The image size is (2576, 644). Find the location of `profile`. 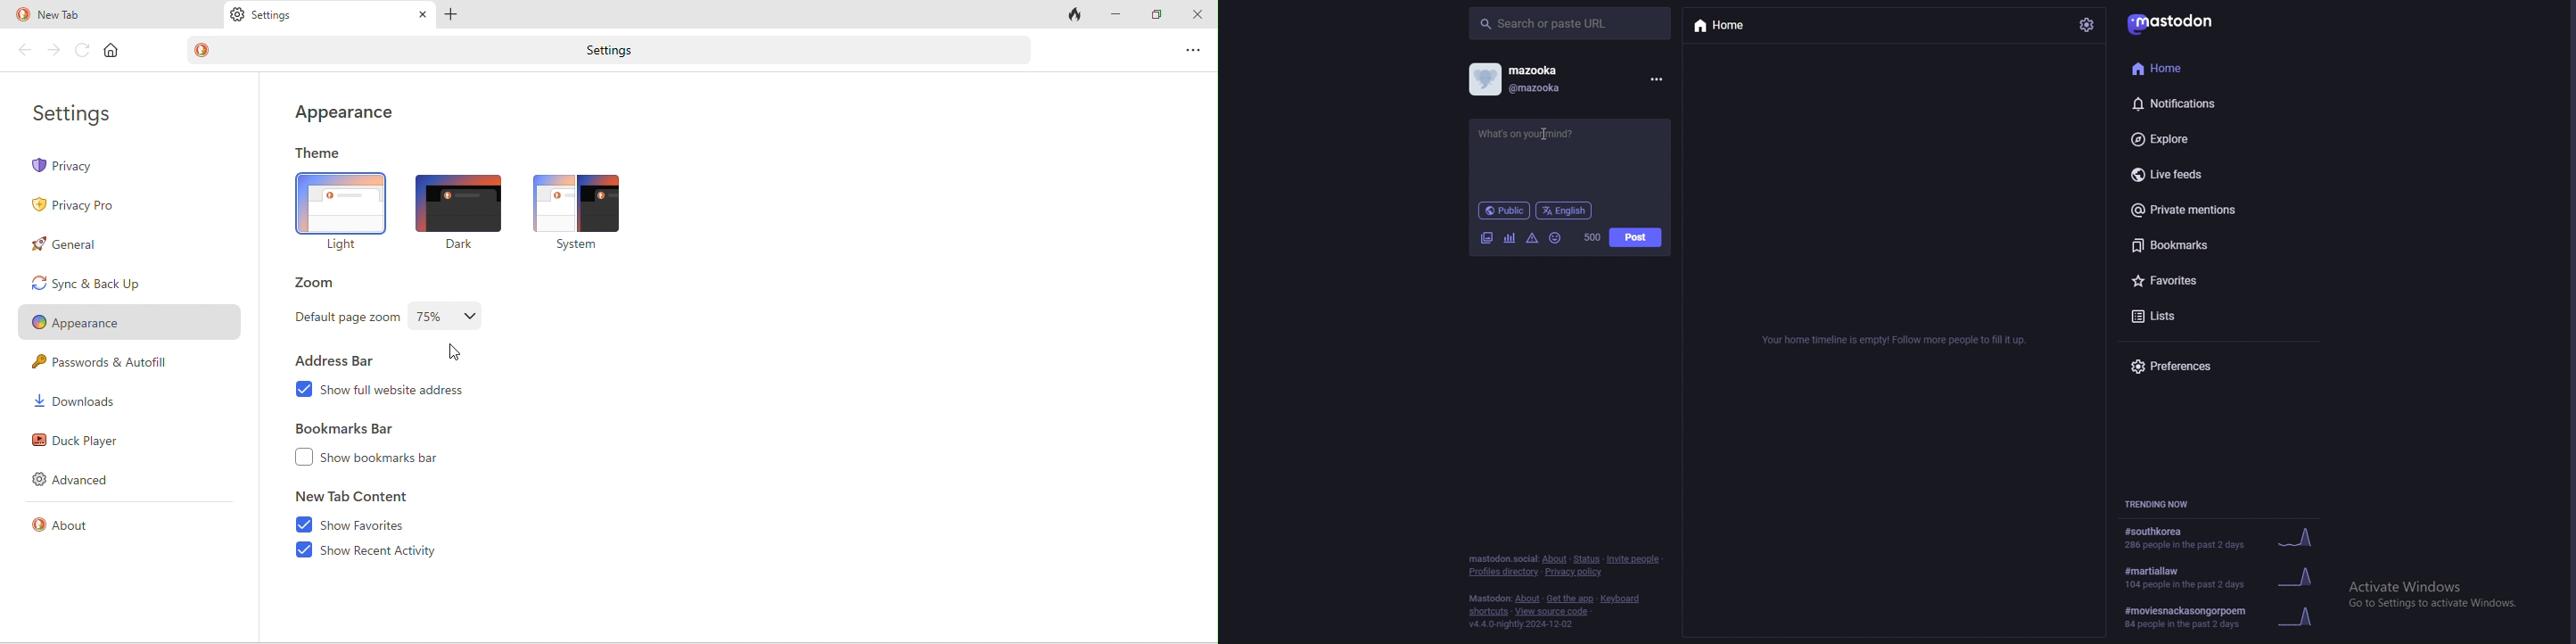

profile is located at coordinates (1515, 79).